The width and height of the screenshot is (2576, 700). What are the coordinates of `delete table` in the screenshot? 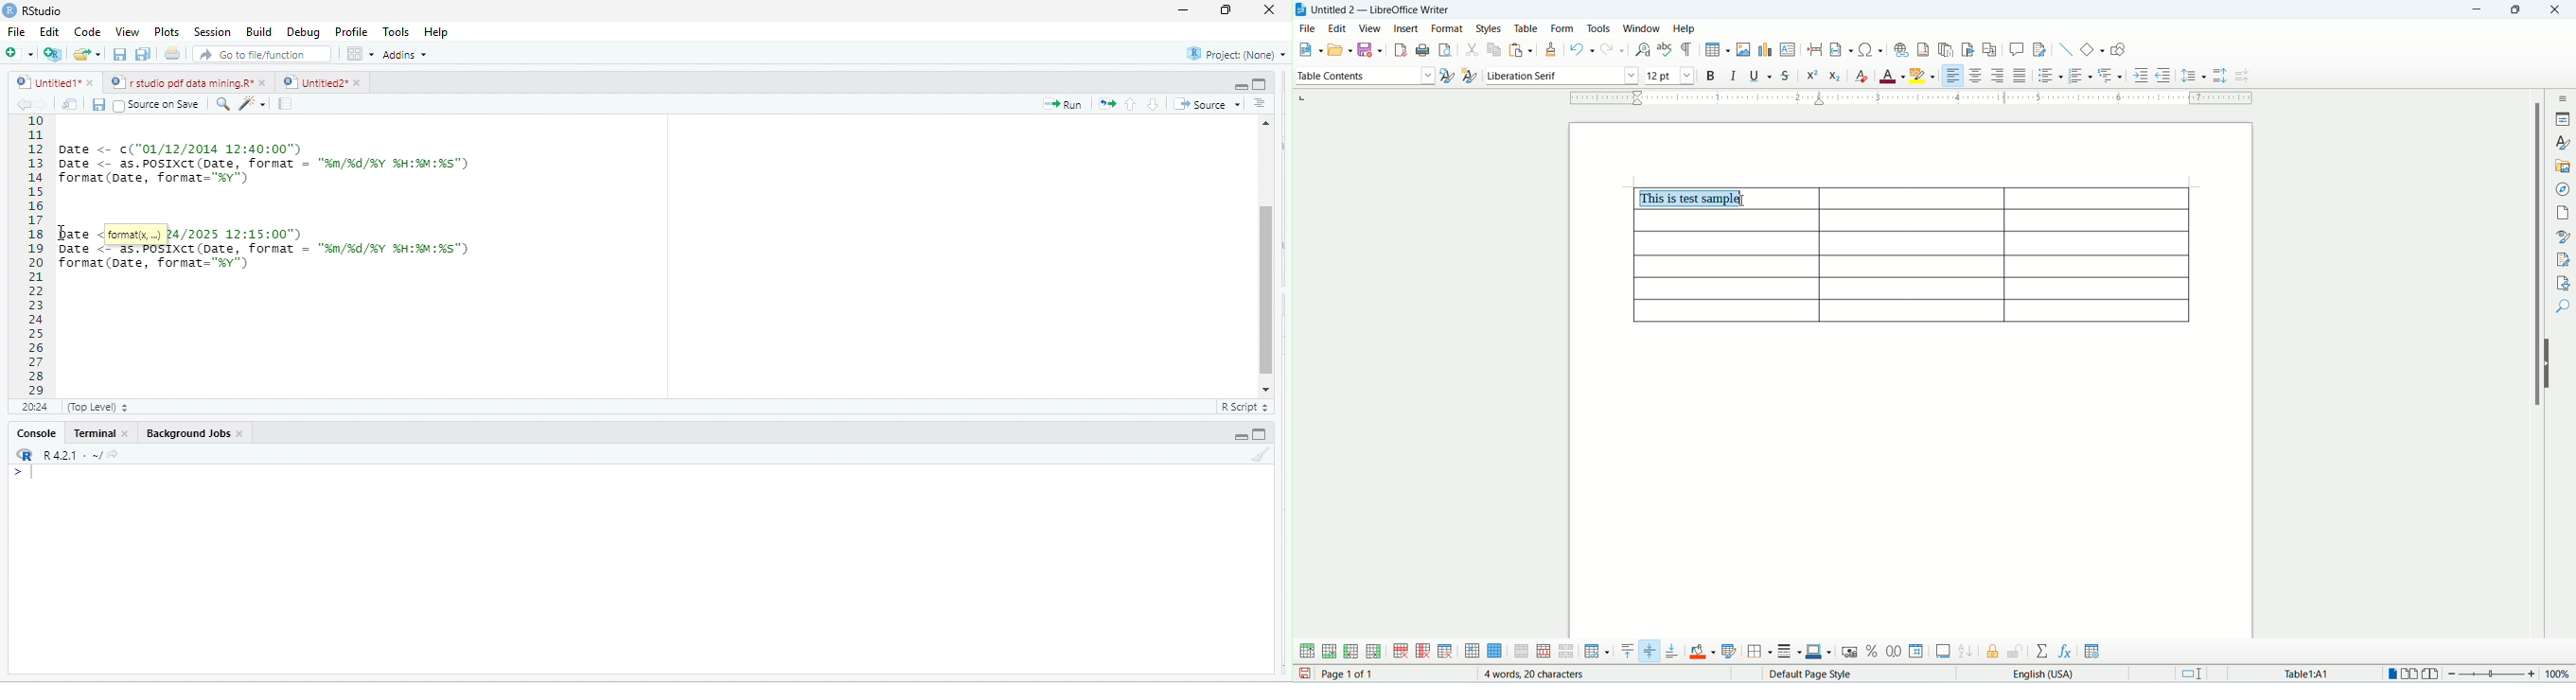 It's located at (1446, 650).